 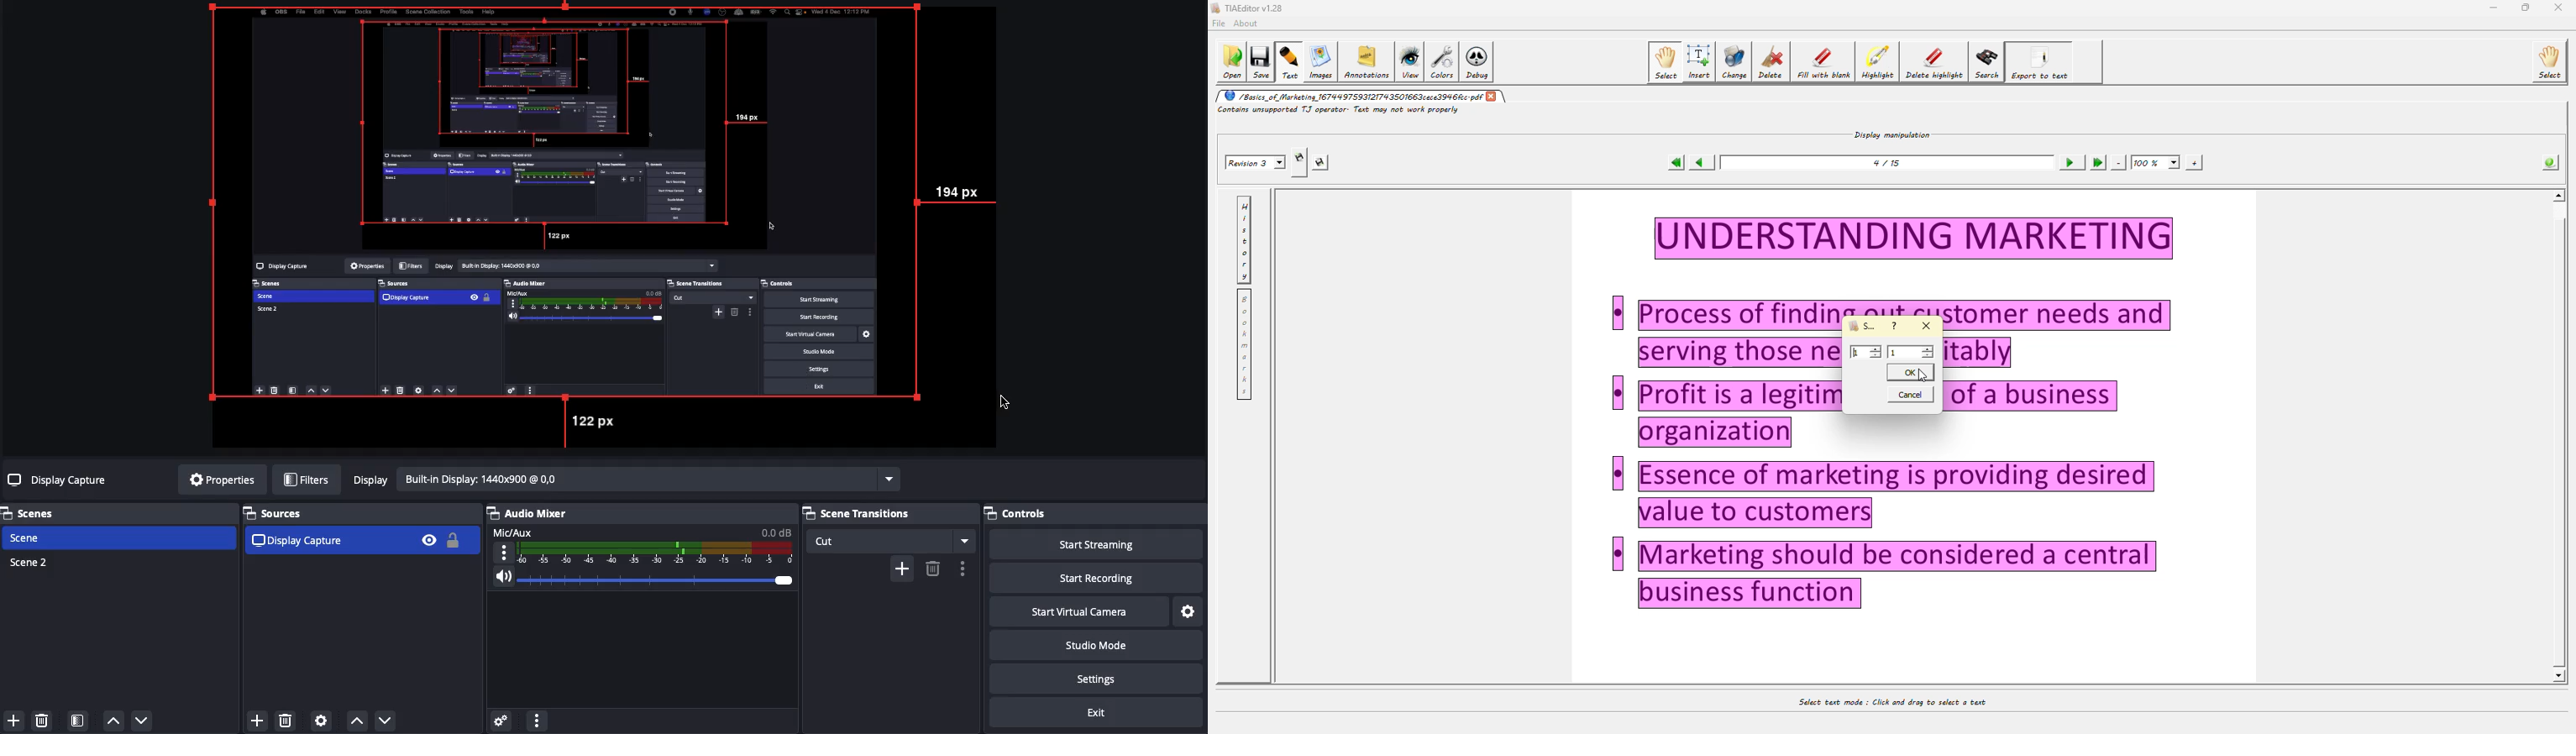 What do you see at coordinates (1007, 403) in the screenshot?
I see `Cursor` at bounding box center [1007, 403].